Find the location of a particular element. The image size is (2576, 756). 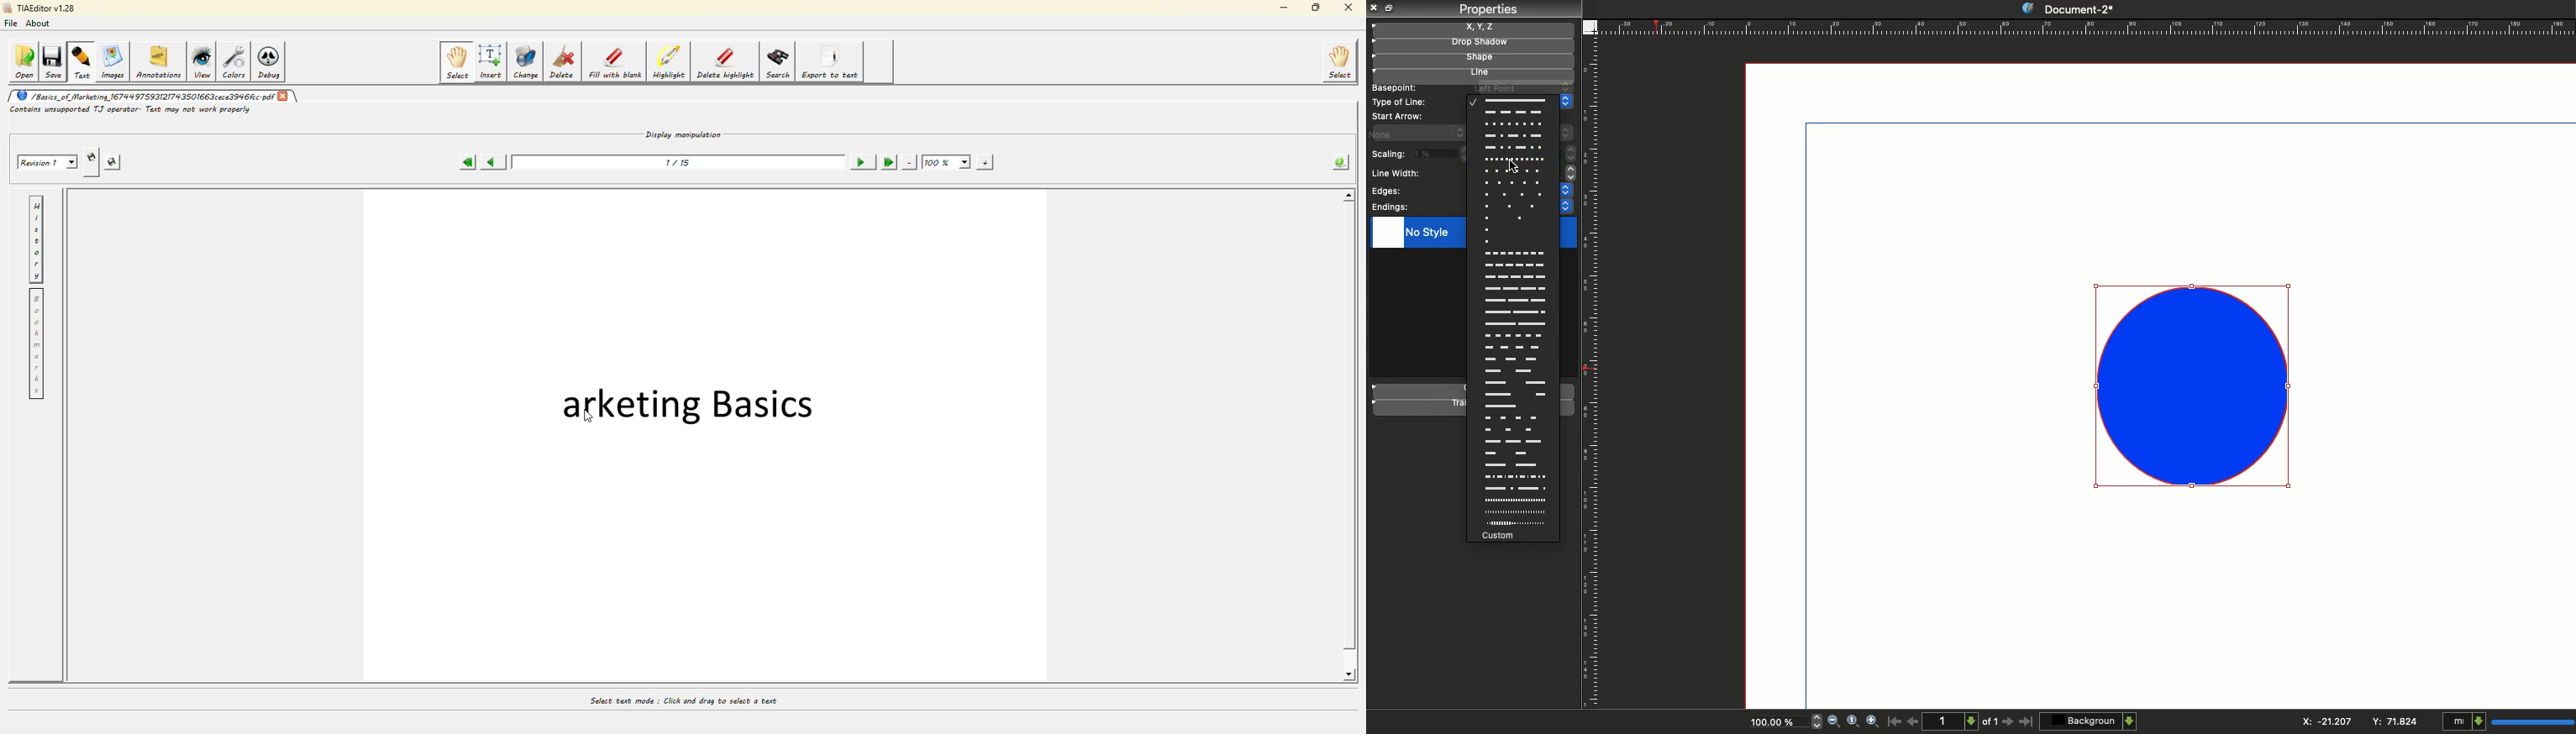

Background is located at coordinates (2090, 721).